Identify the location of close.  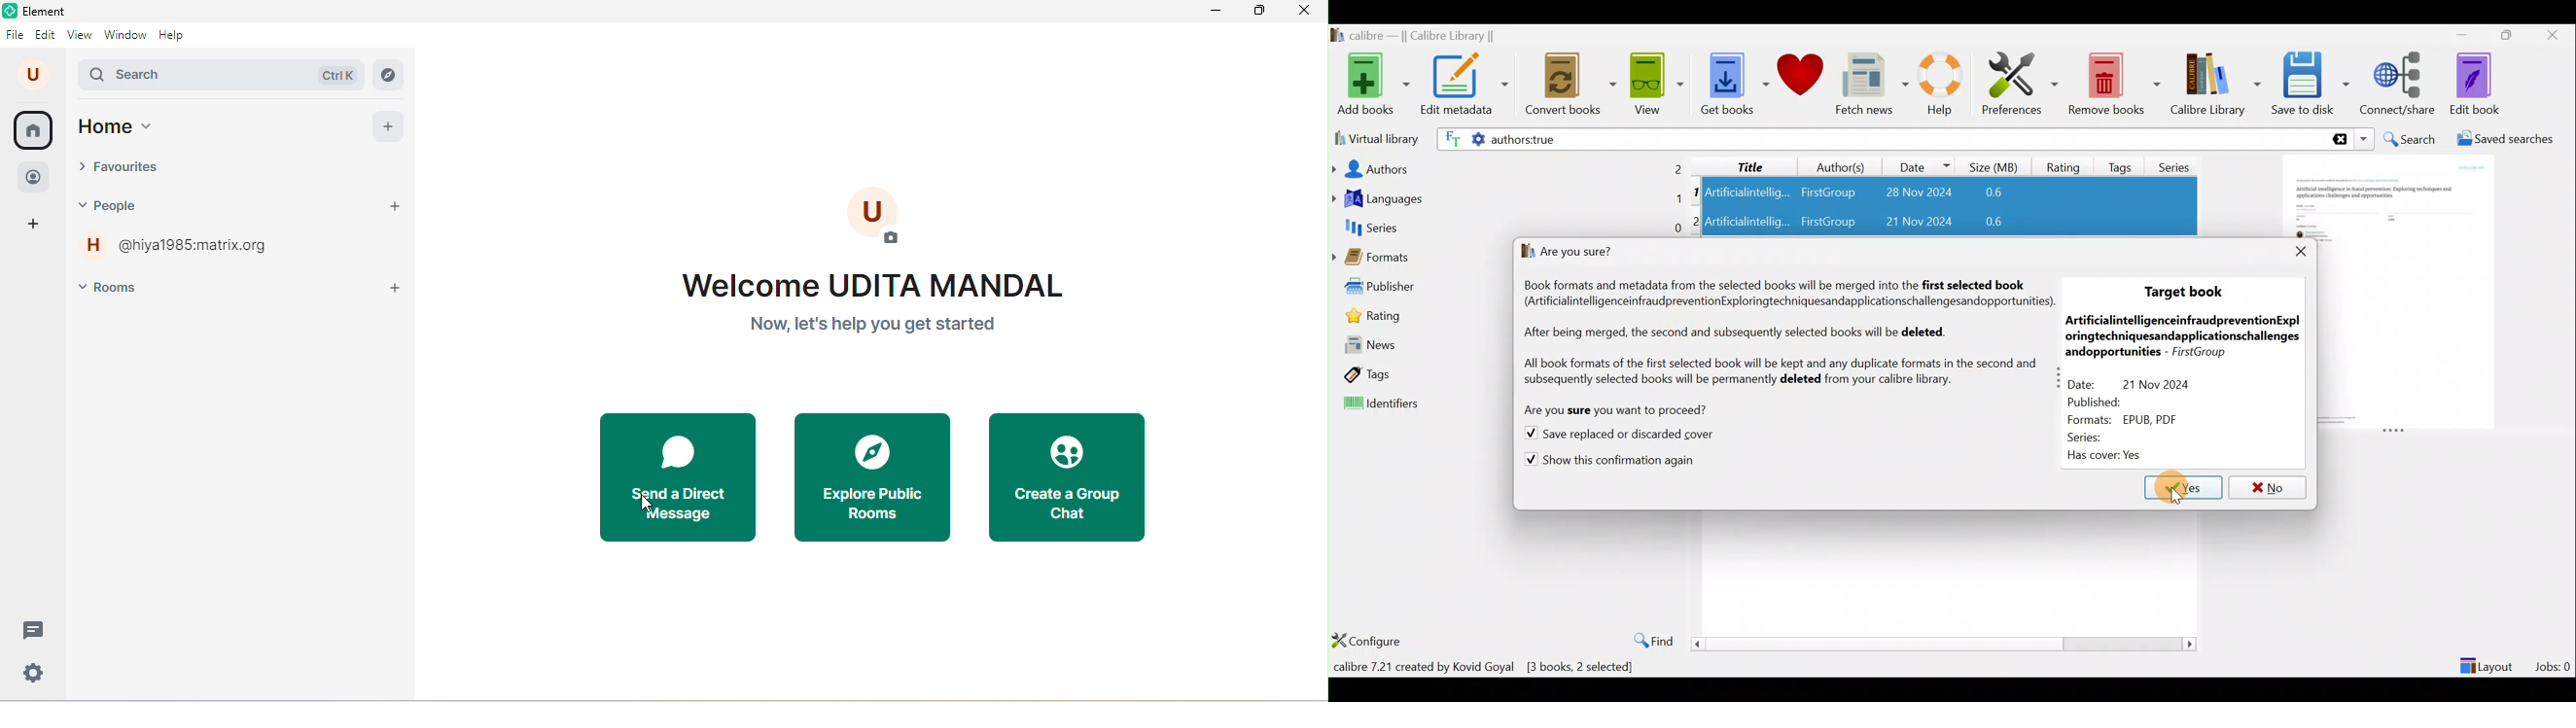
(1304, 13).